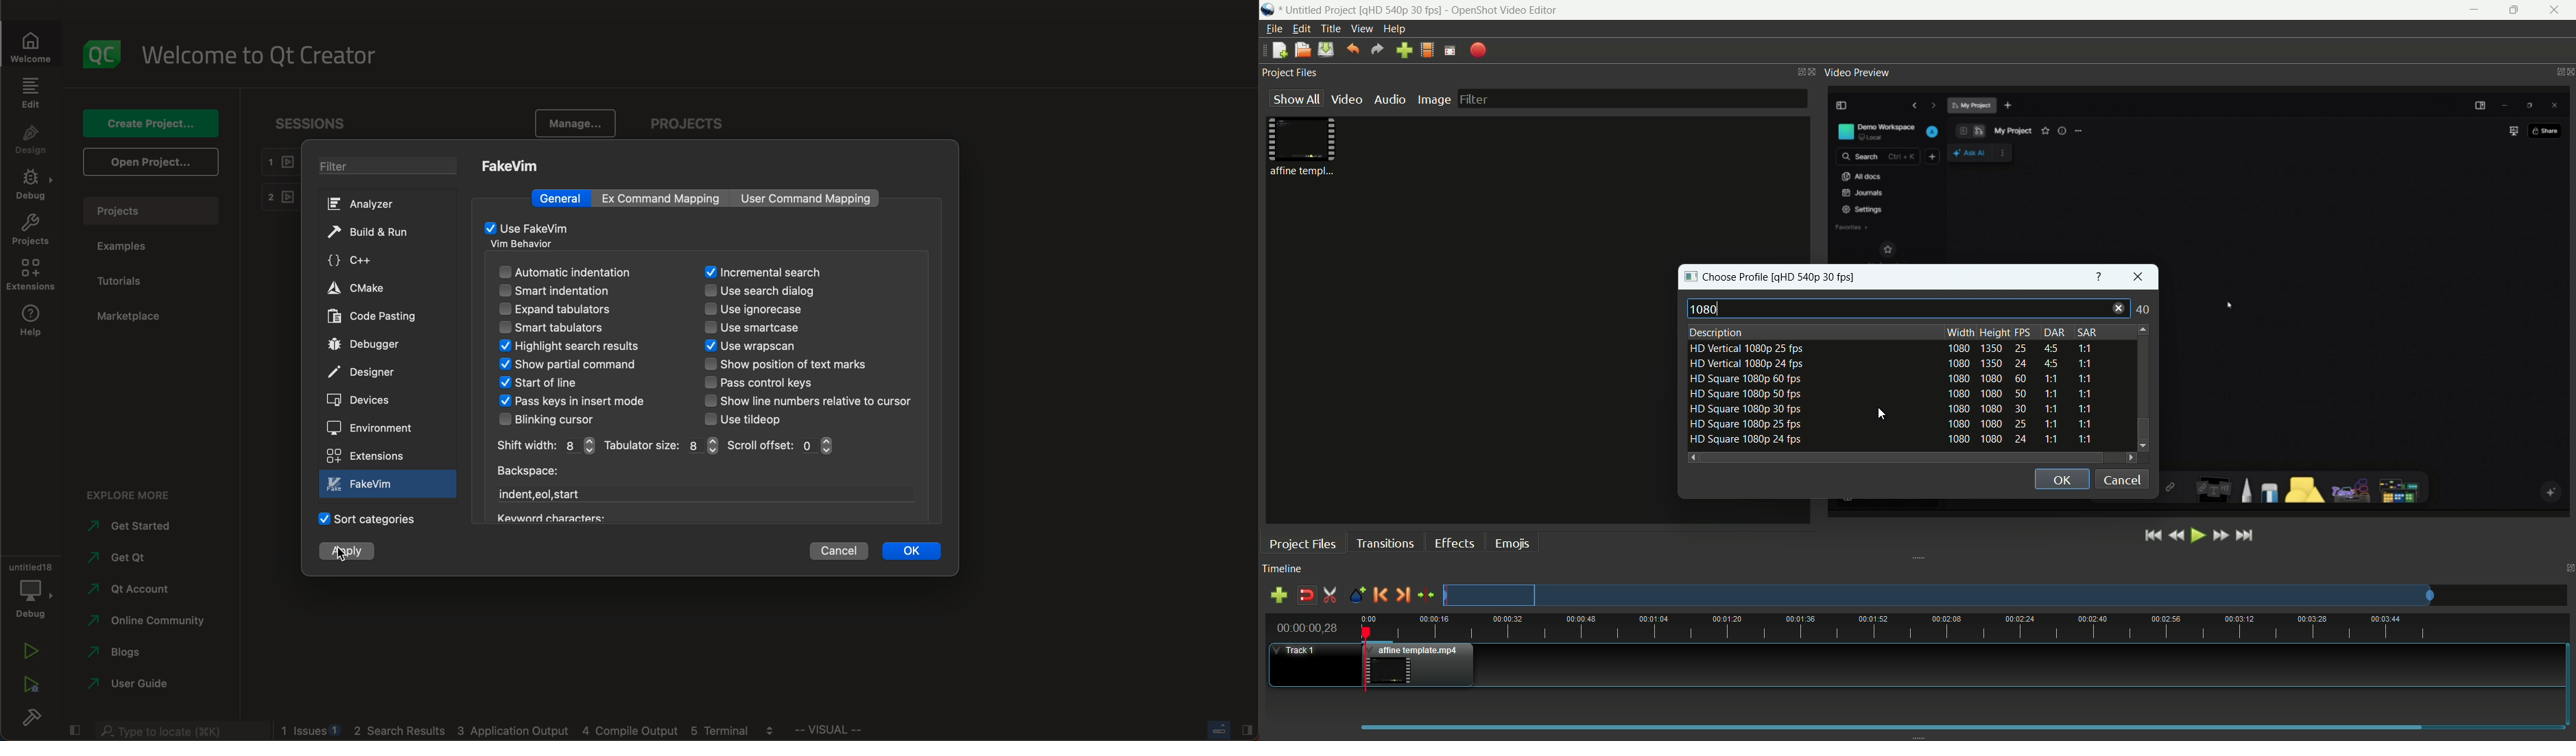  Describe the element at coordinates (348, 552) in the screenshot. I see `clicked` at that location.